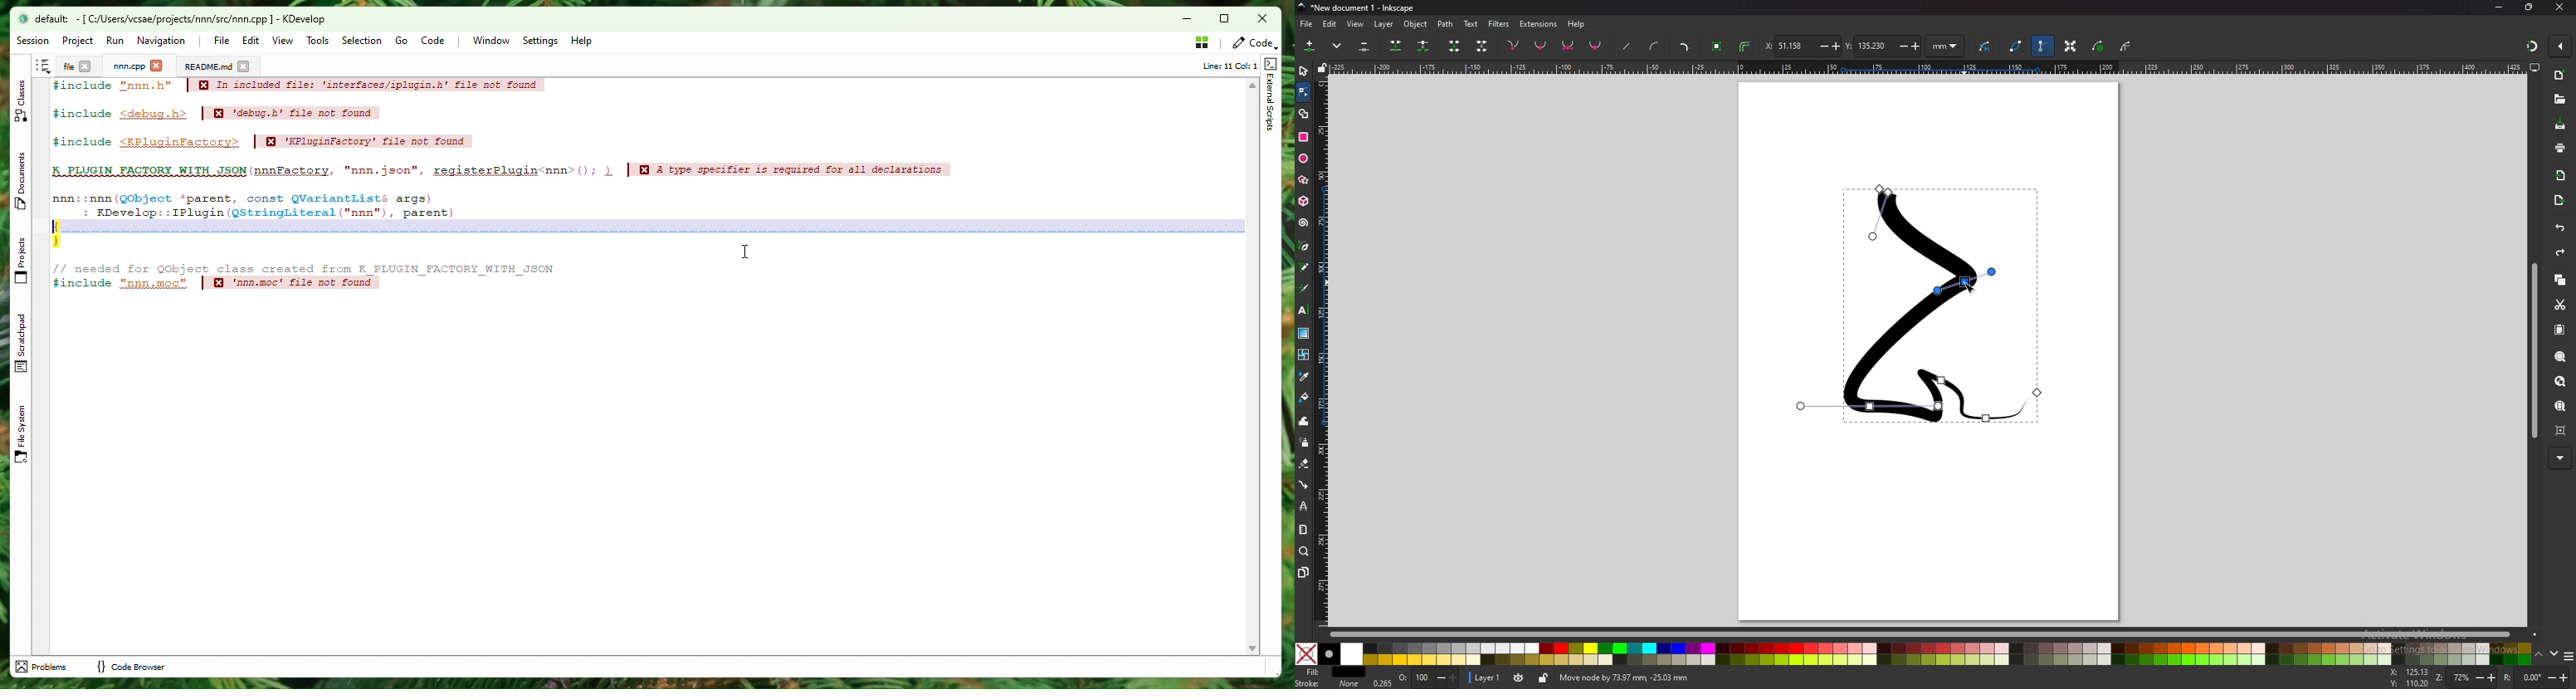  What do you see at coordinates (1541, 47) in the screenshot?
I see `smooth` at bounding box center [1541, 47].